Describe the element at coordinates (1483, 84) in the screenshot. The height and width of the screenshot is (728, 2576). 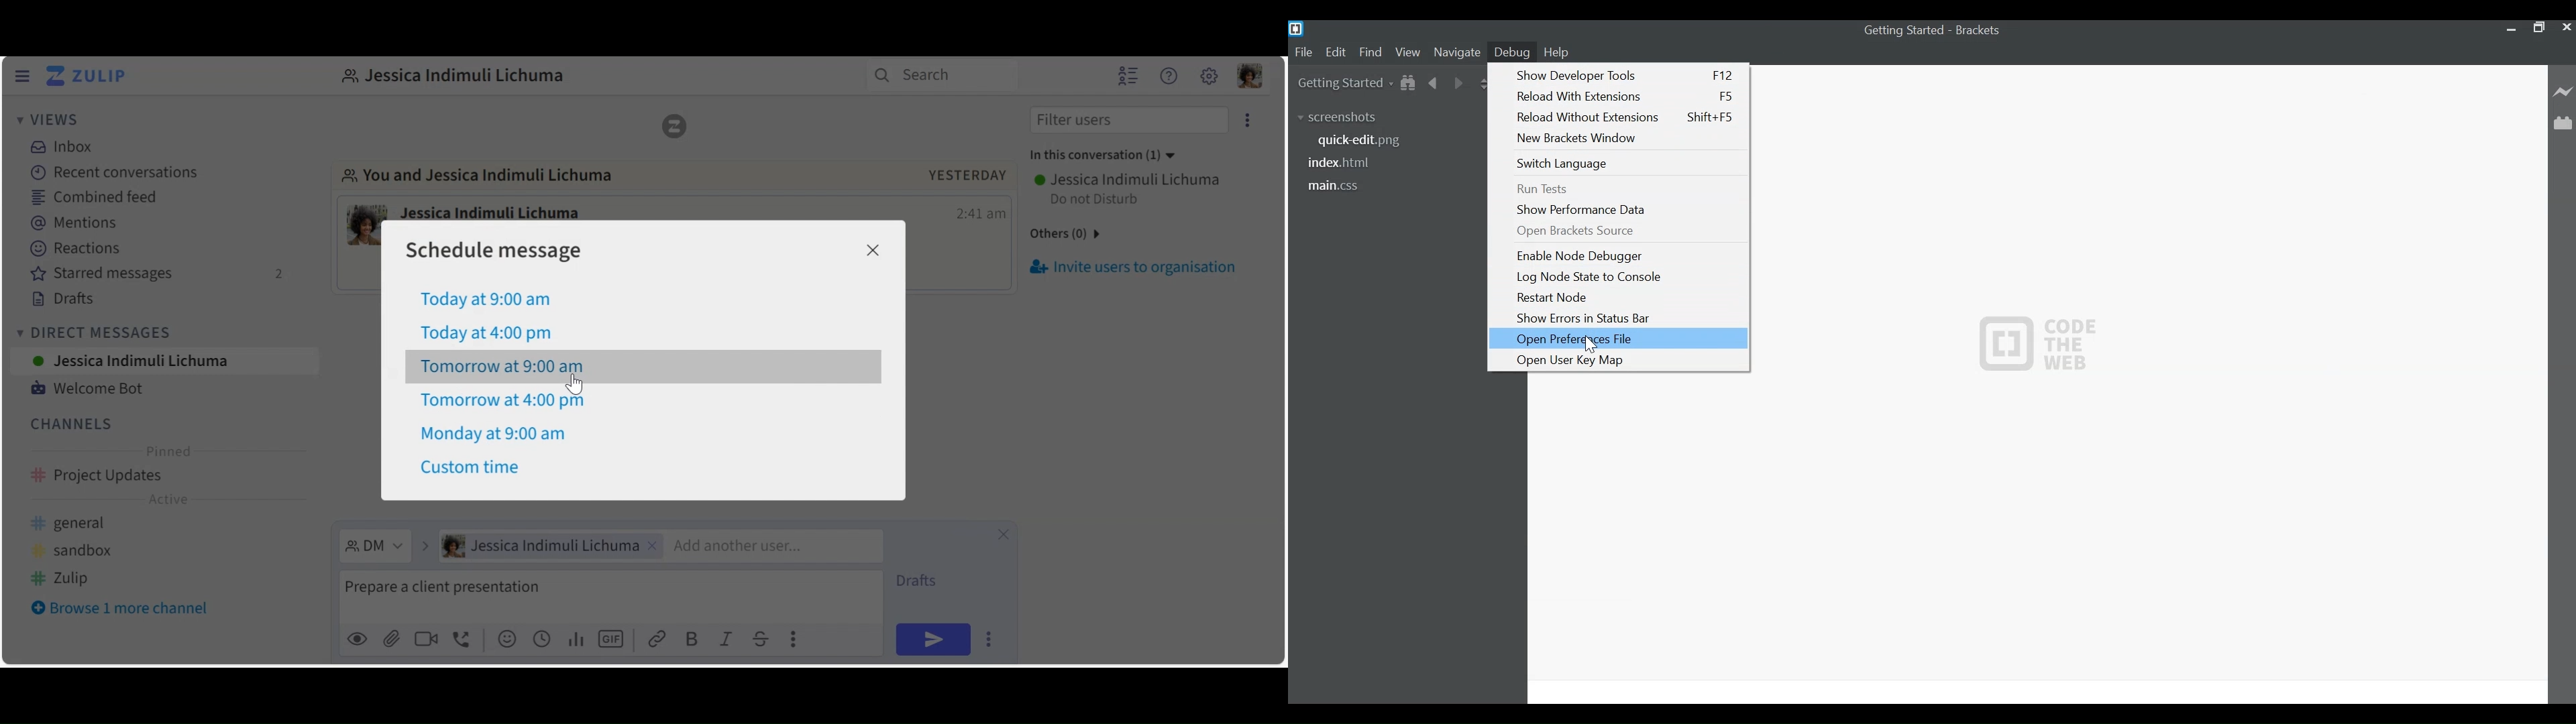
I see `Split the Editor Vertically or horizontally` at that location.